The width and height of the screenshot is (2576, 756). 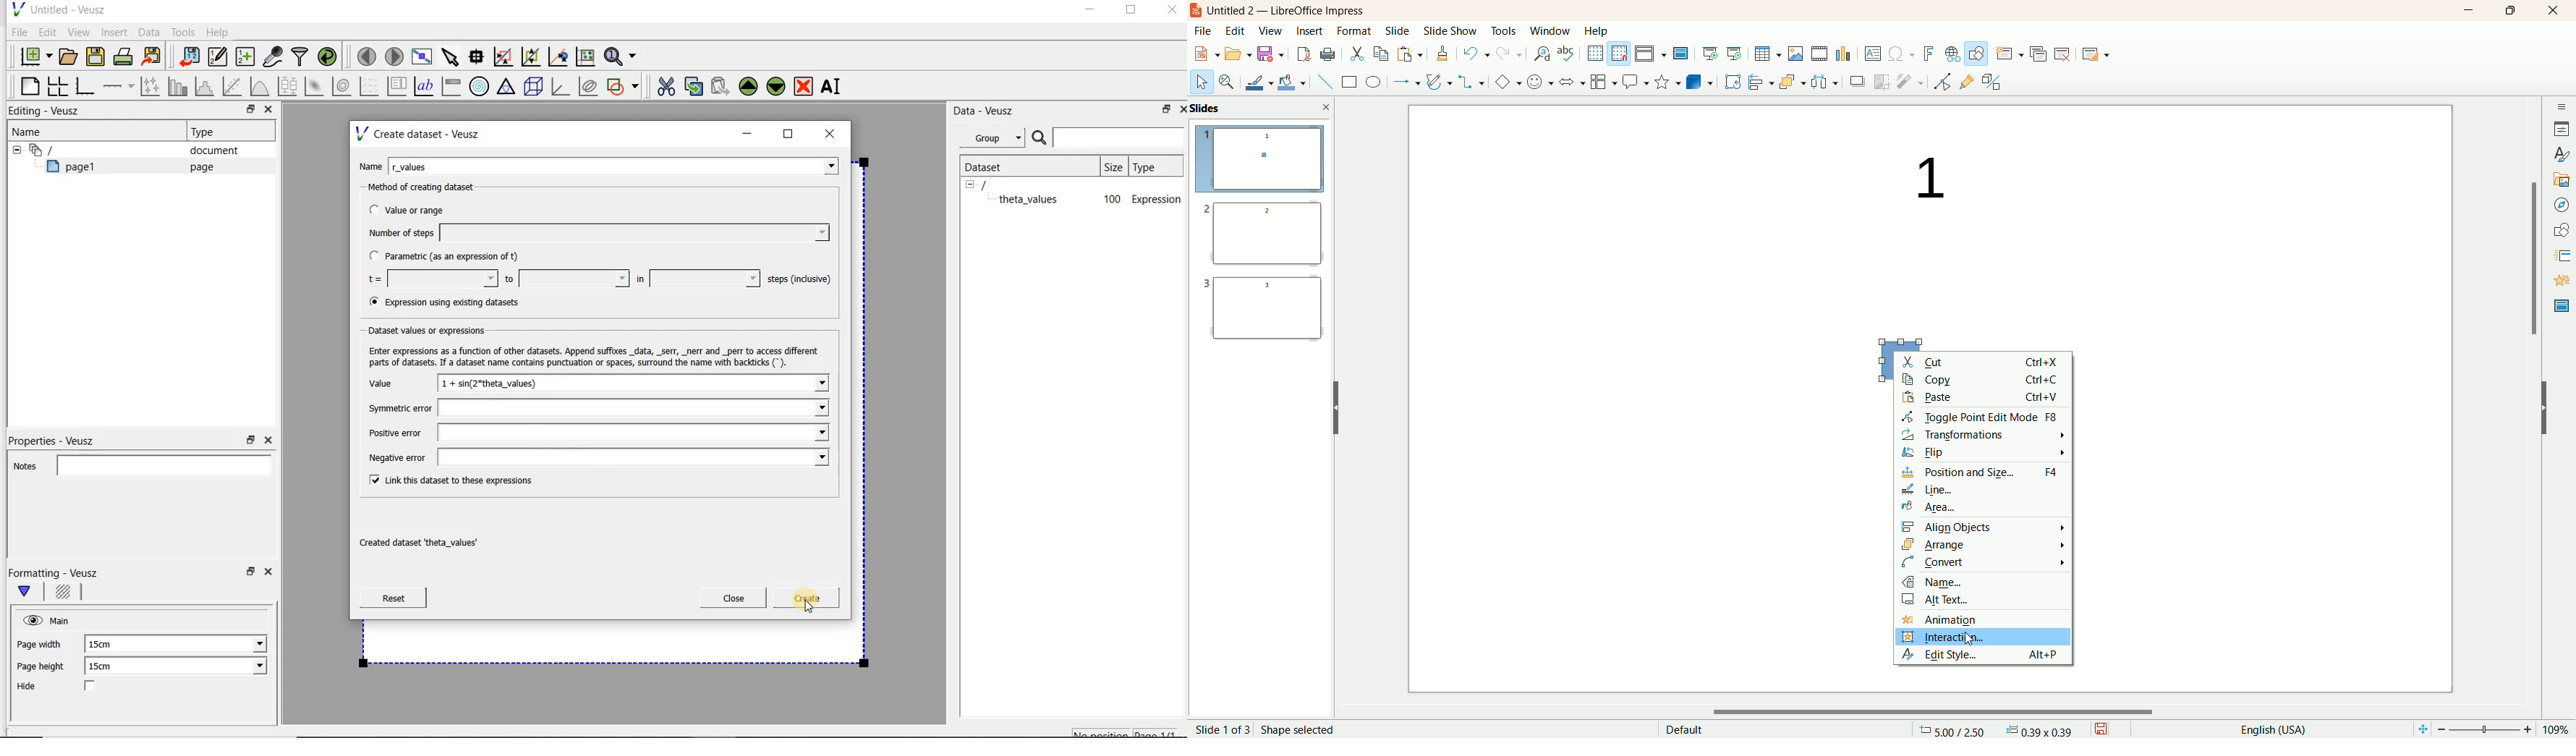 I want to click on start from first slide, so click(x=1711, y=51).